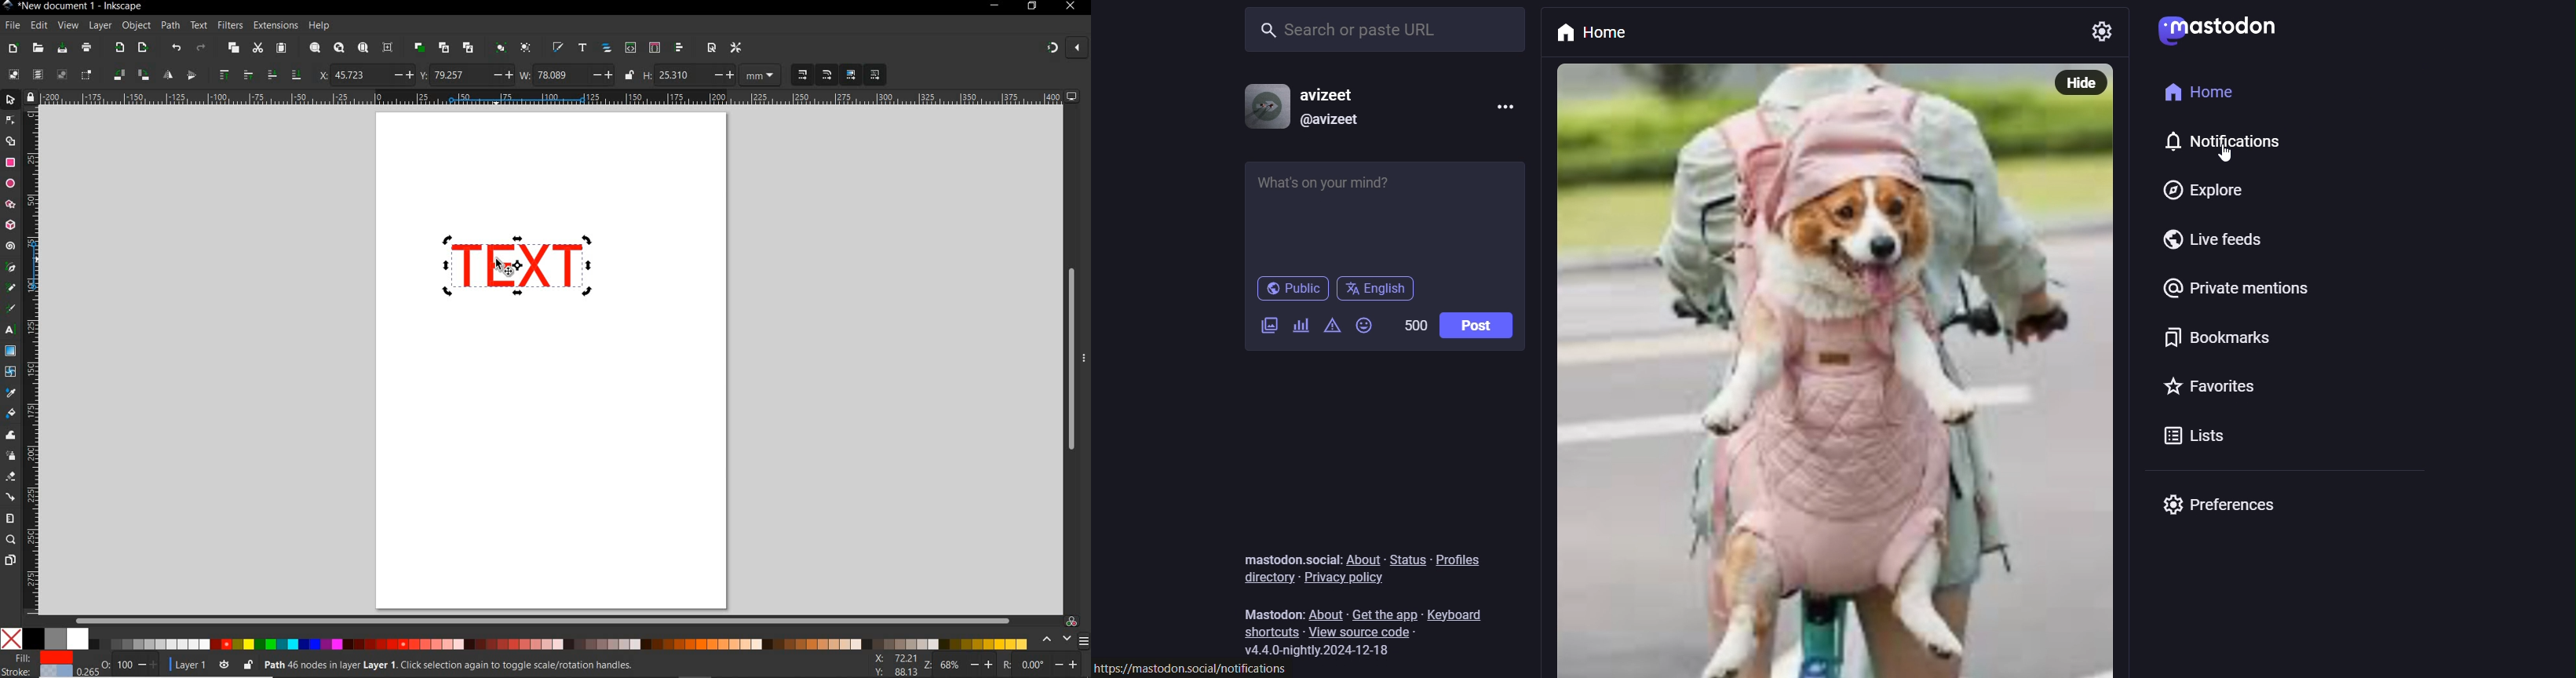 This screenshot has height=700, width=2576. I want to click on OPEN FILL AND STROKE, so click(557, 48).